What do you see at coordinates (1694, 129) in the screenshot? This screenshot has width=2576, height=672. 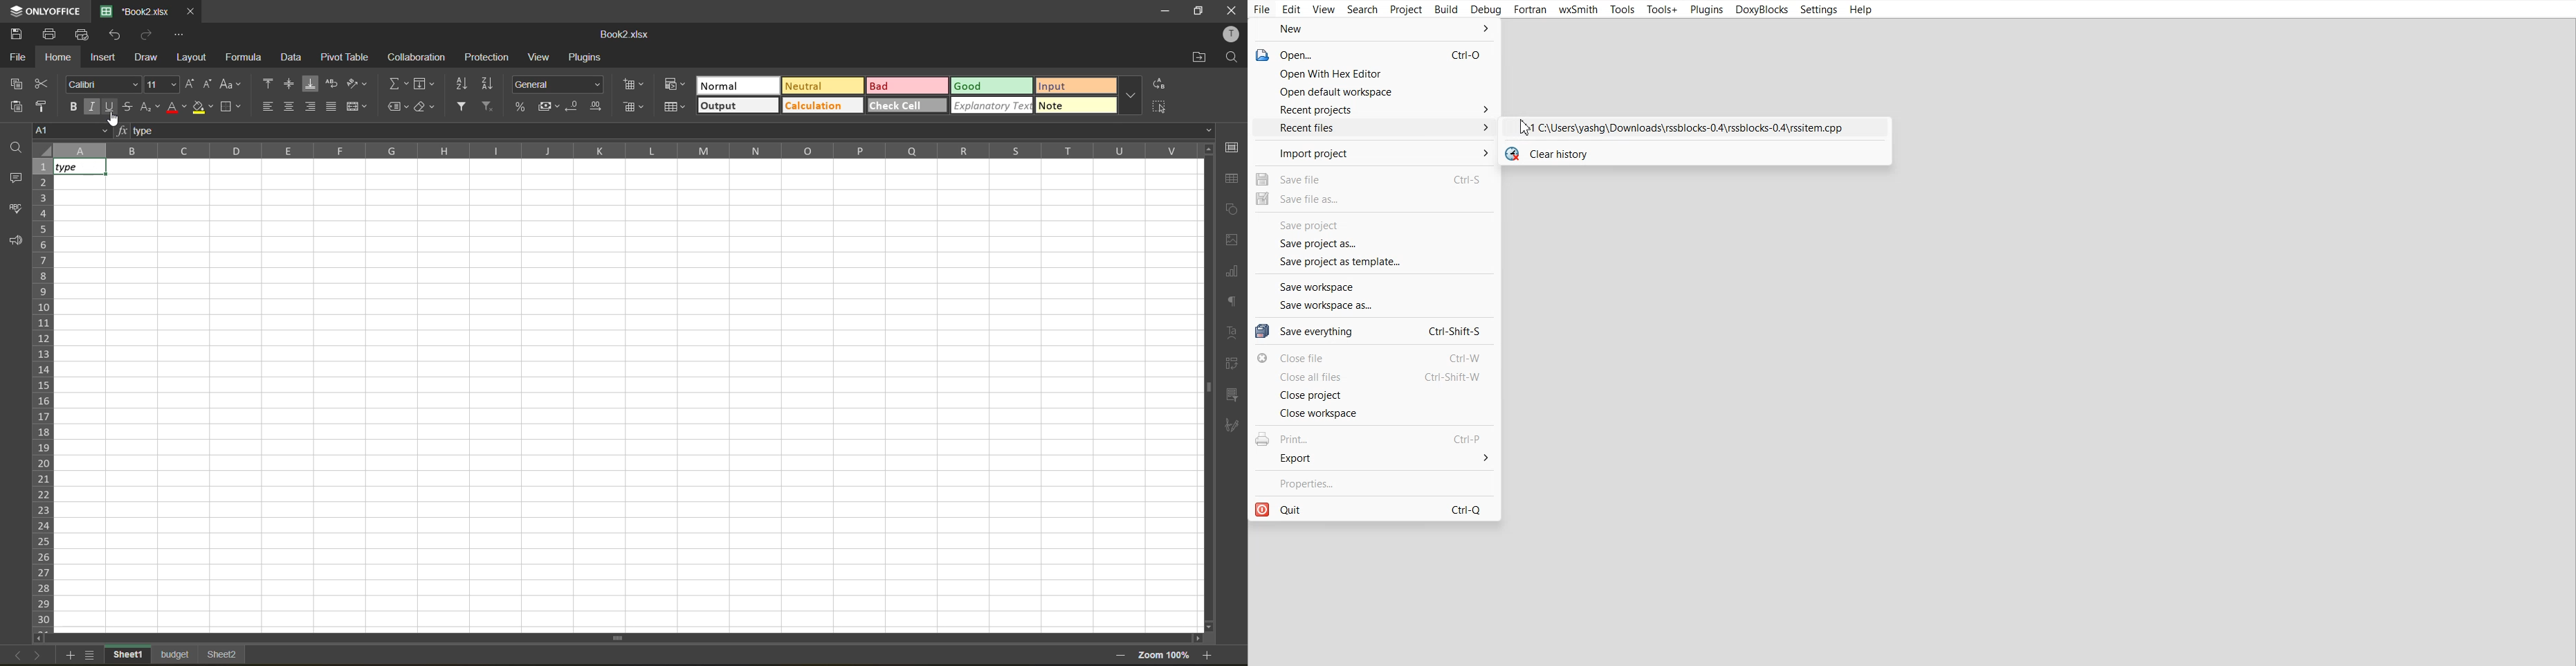 I see `File Path address` at bounding box center [1694, 129].